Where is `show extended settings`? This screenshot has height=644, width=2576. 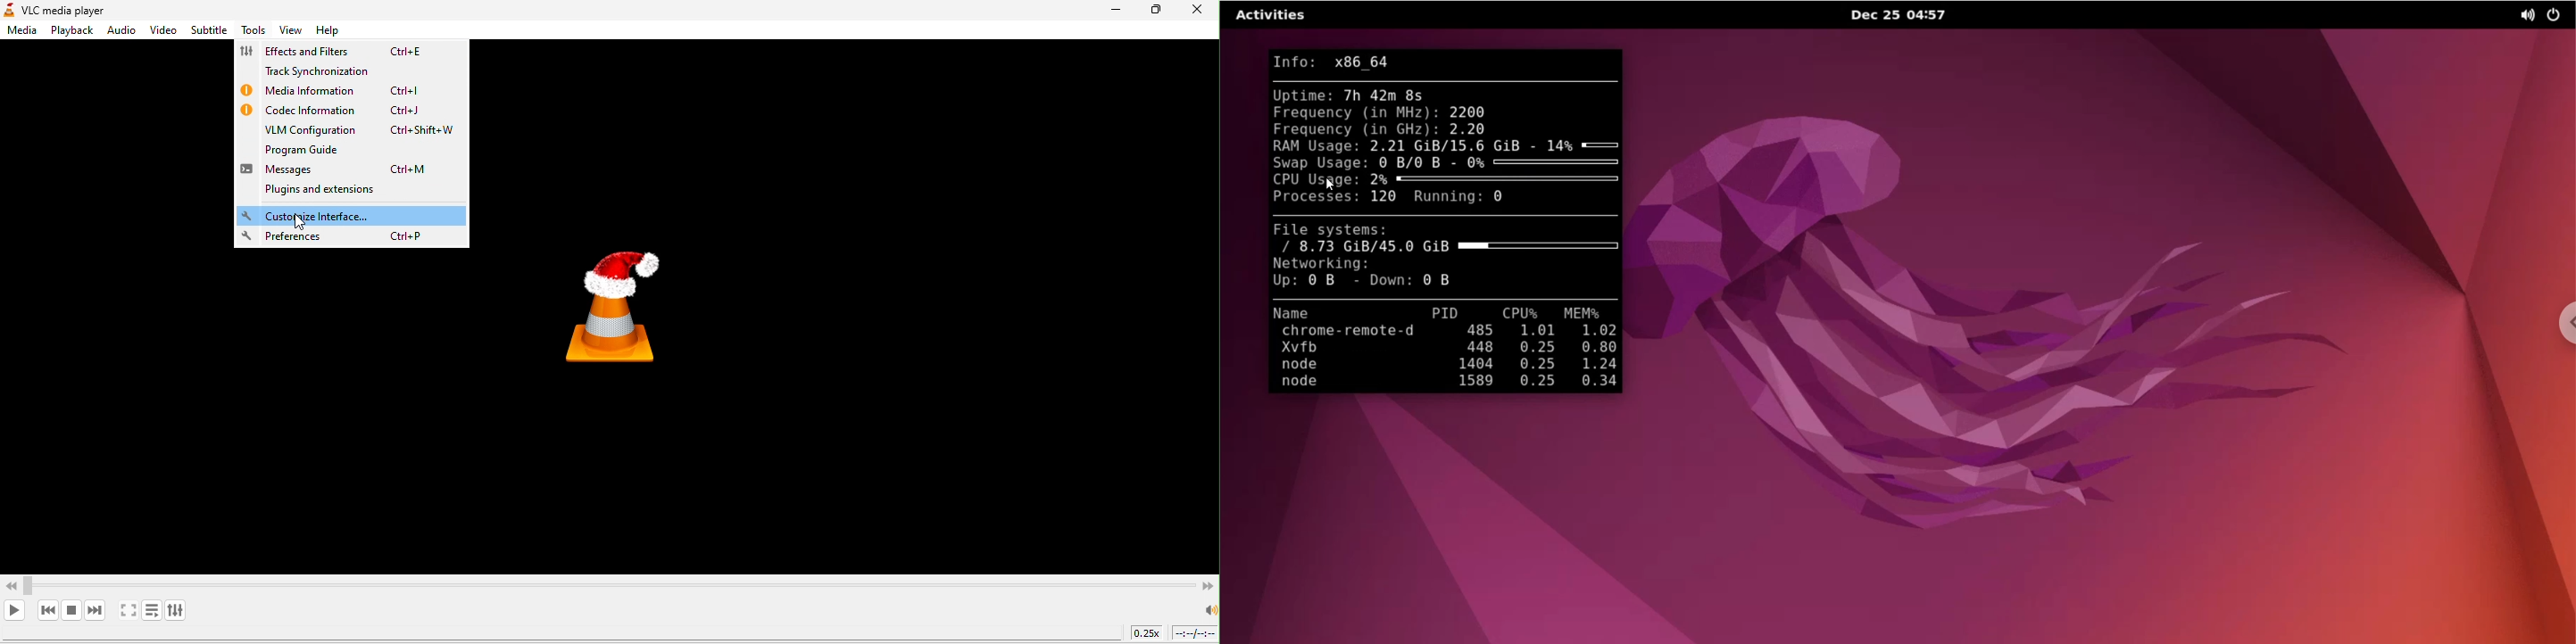 show extended settings is located at coordinates (179, 608).